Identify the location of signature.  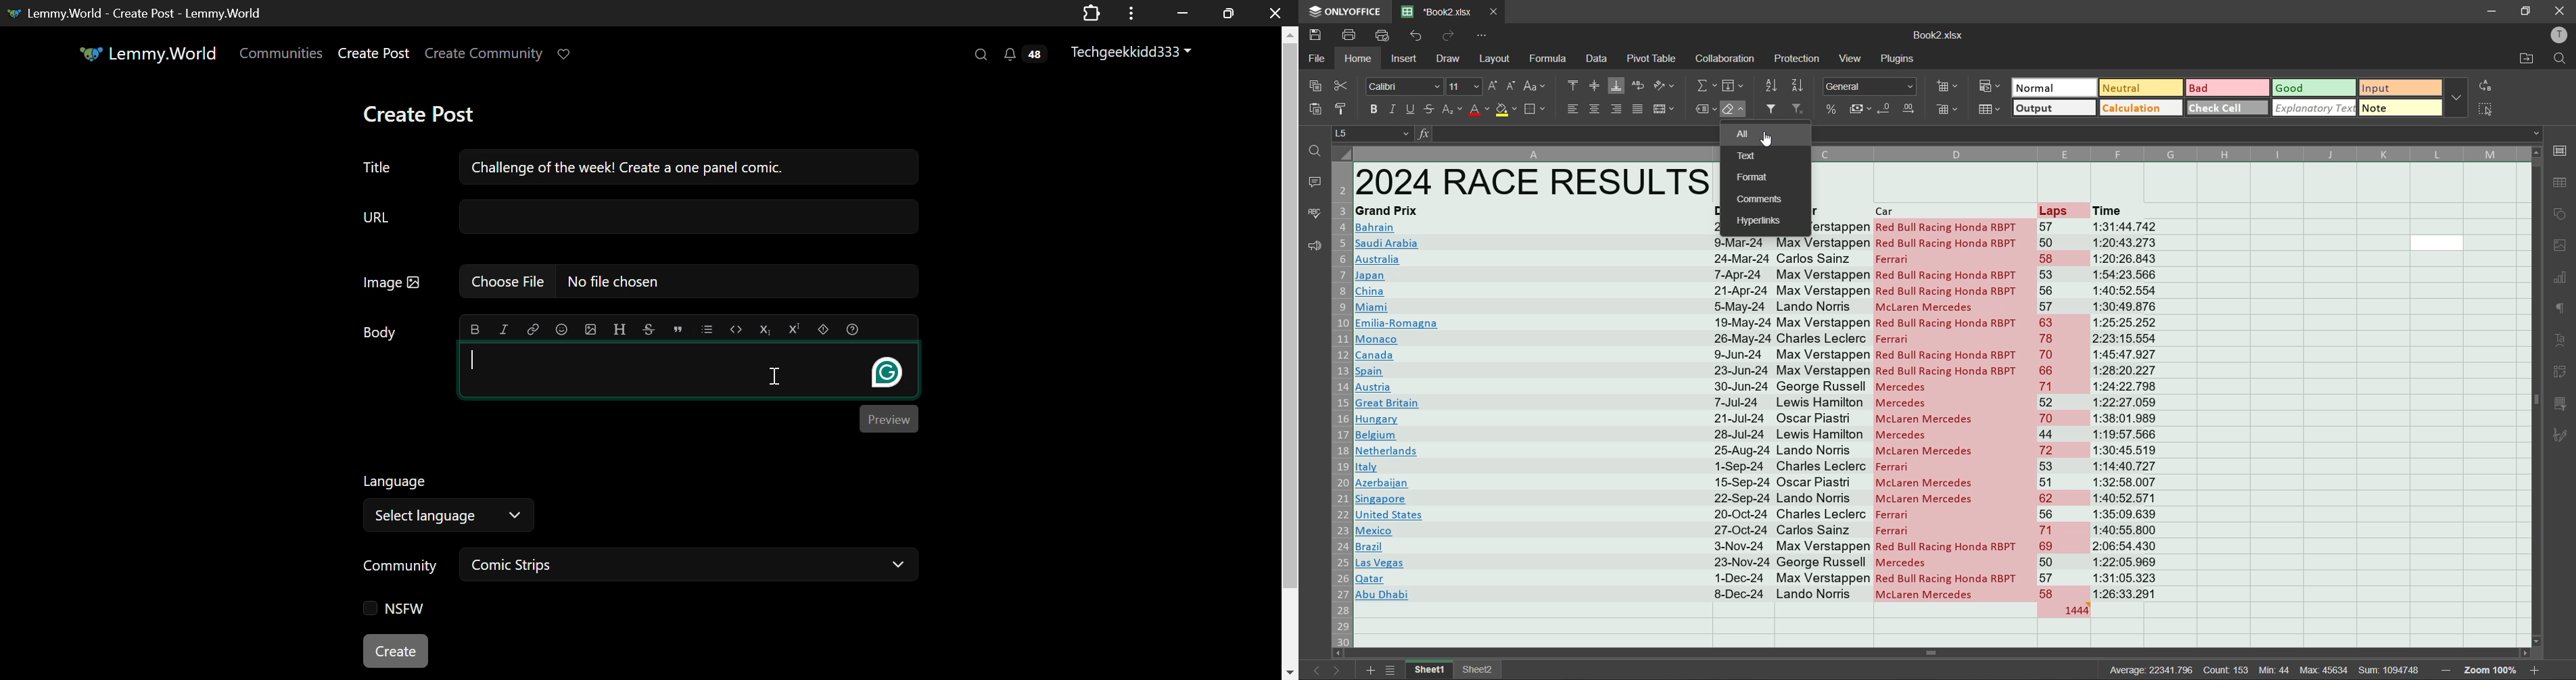
(2559, 436).